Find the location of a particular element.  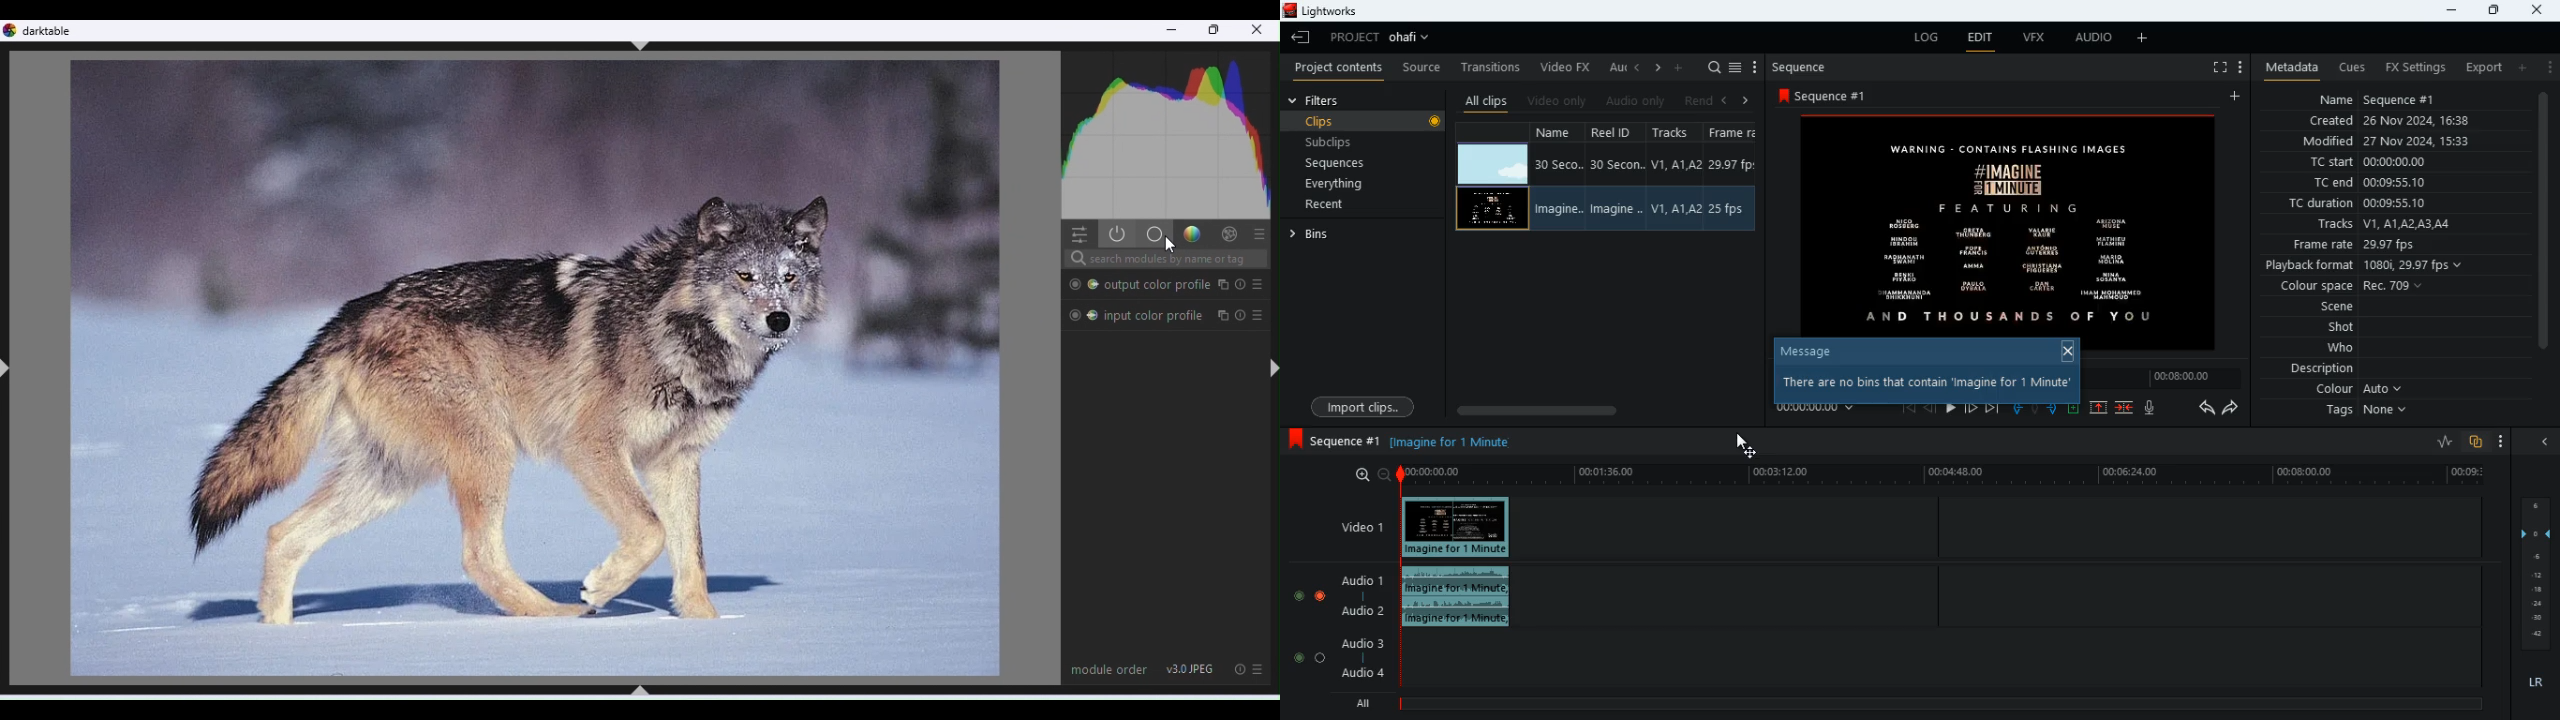

logo is located at coordinates (11, 30).